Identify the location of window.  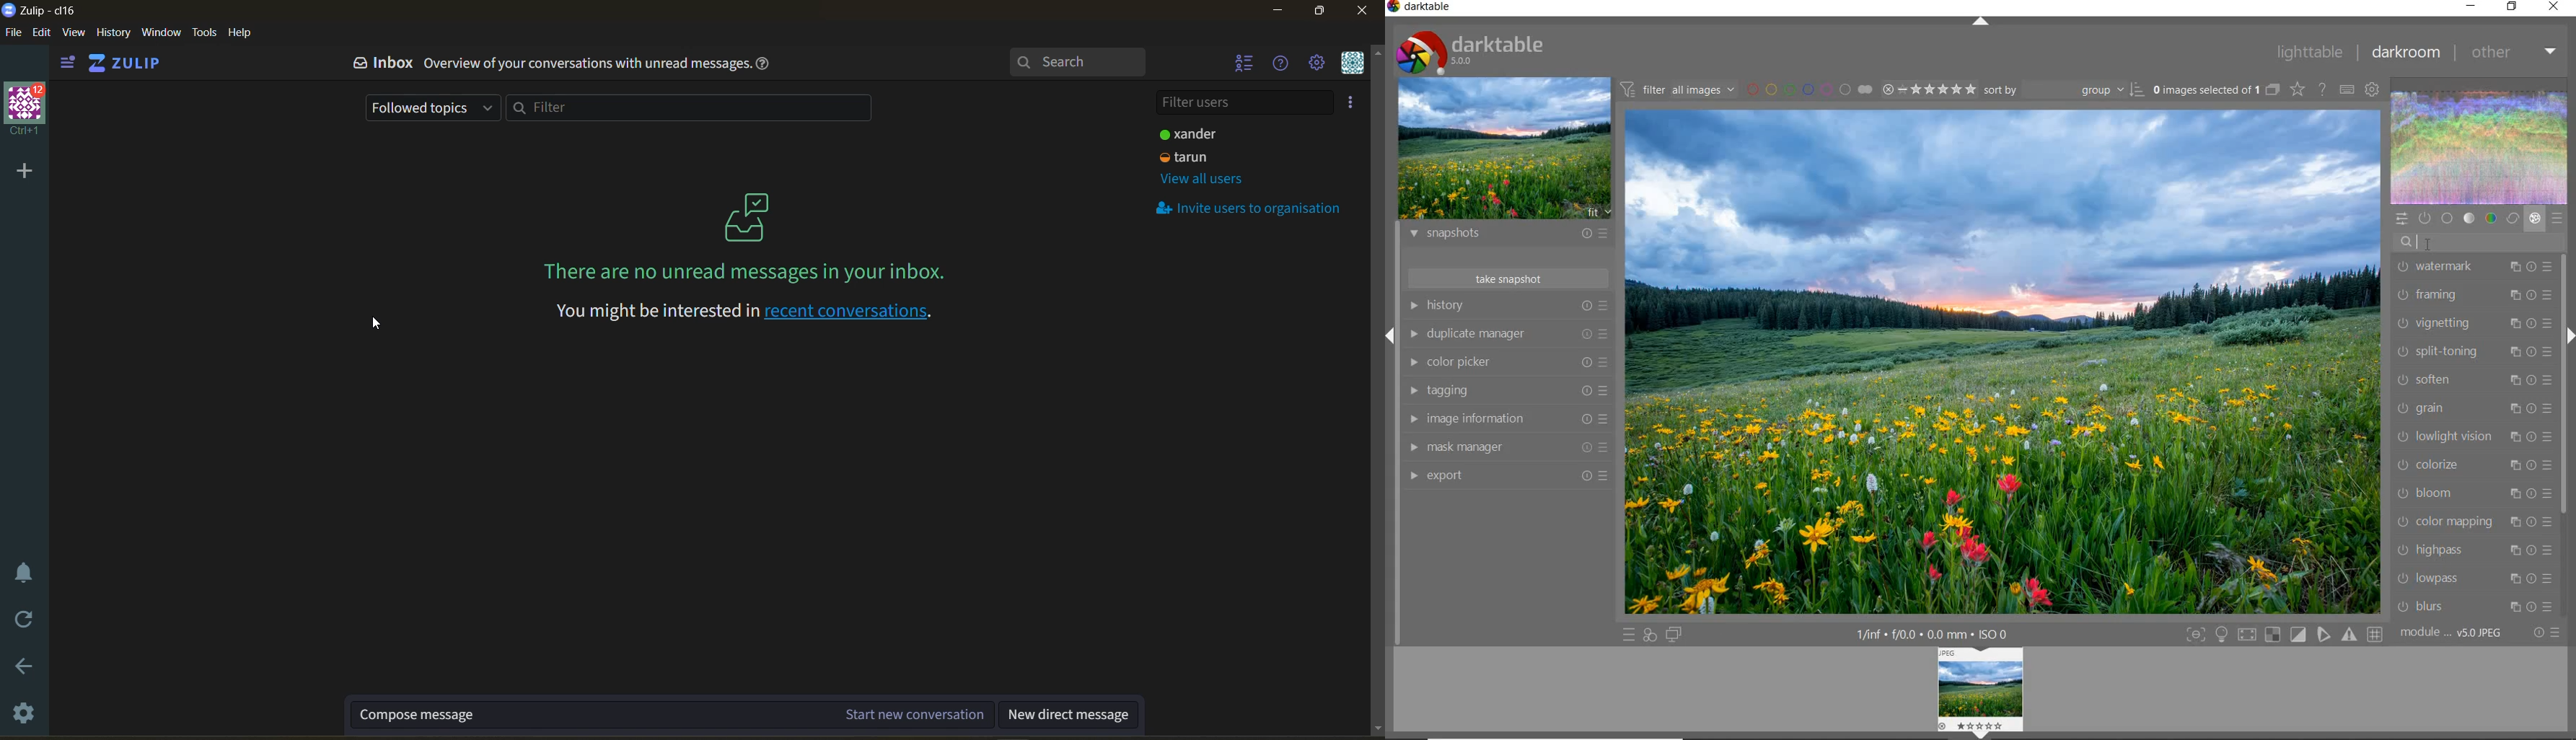
(161, 34).